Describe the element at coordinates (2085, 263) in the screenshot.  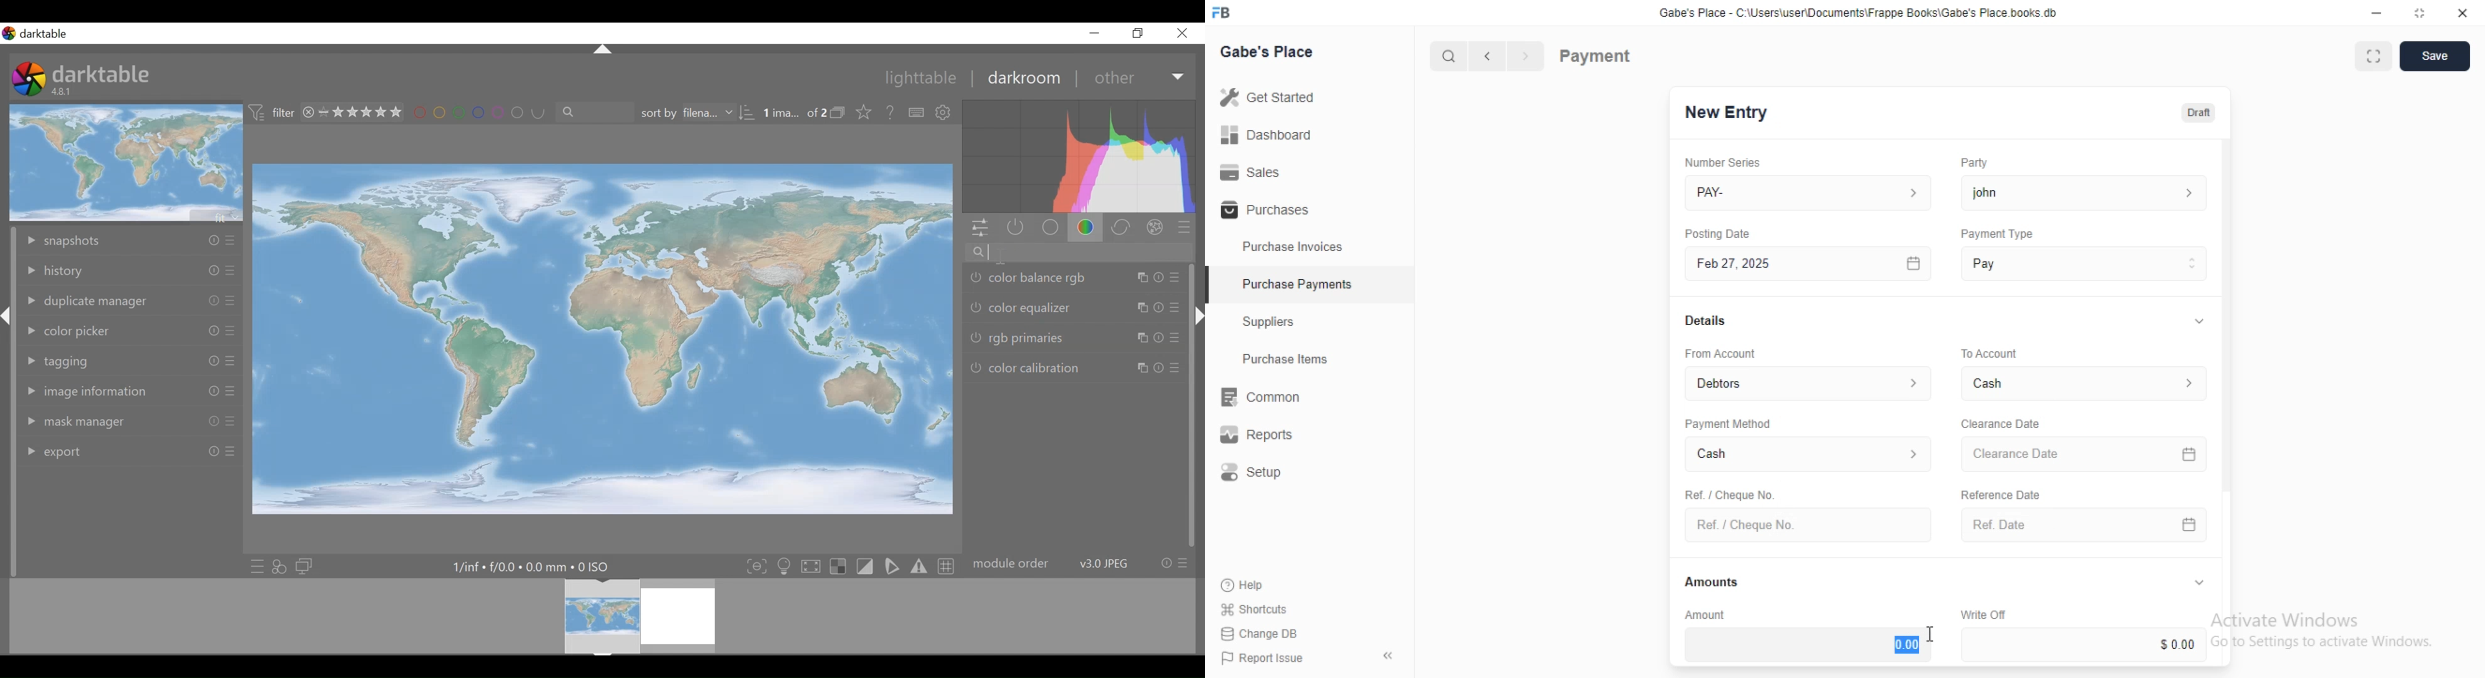
I see `Pay` at that location.